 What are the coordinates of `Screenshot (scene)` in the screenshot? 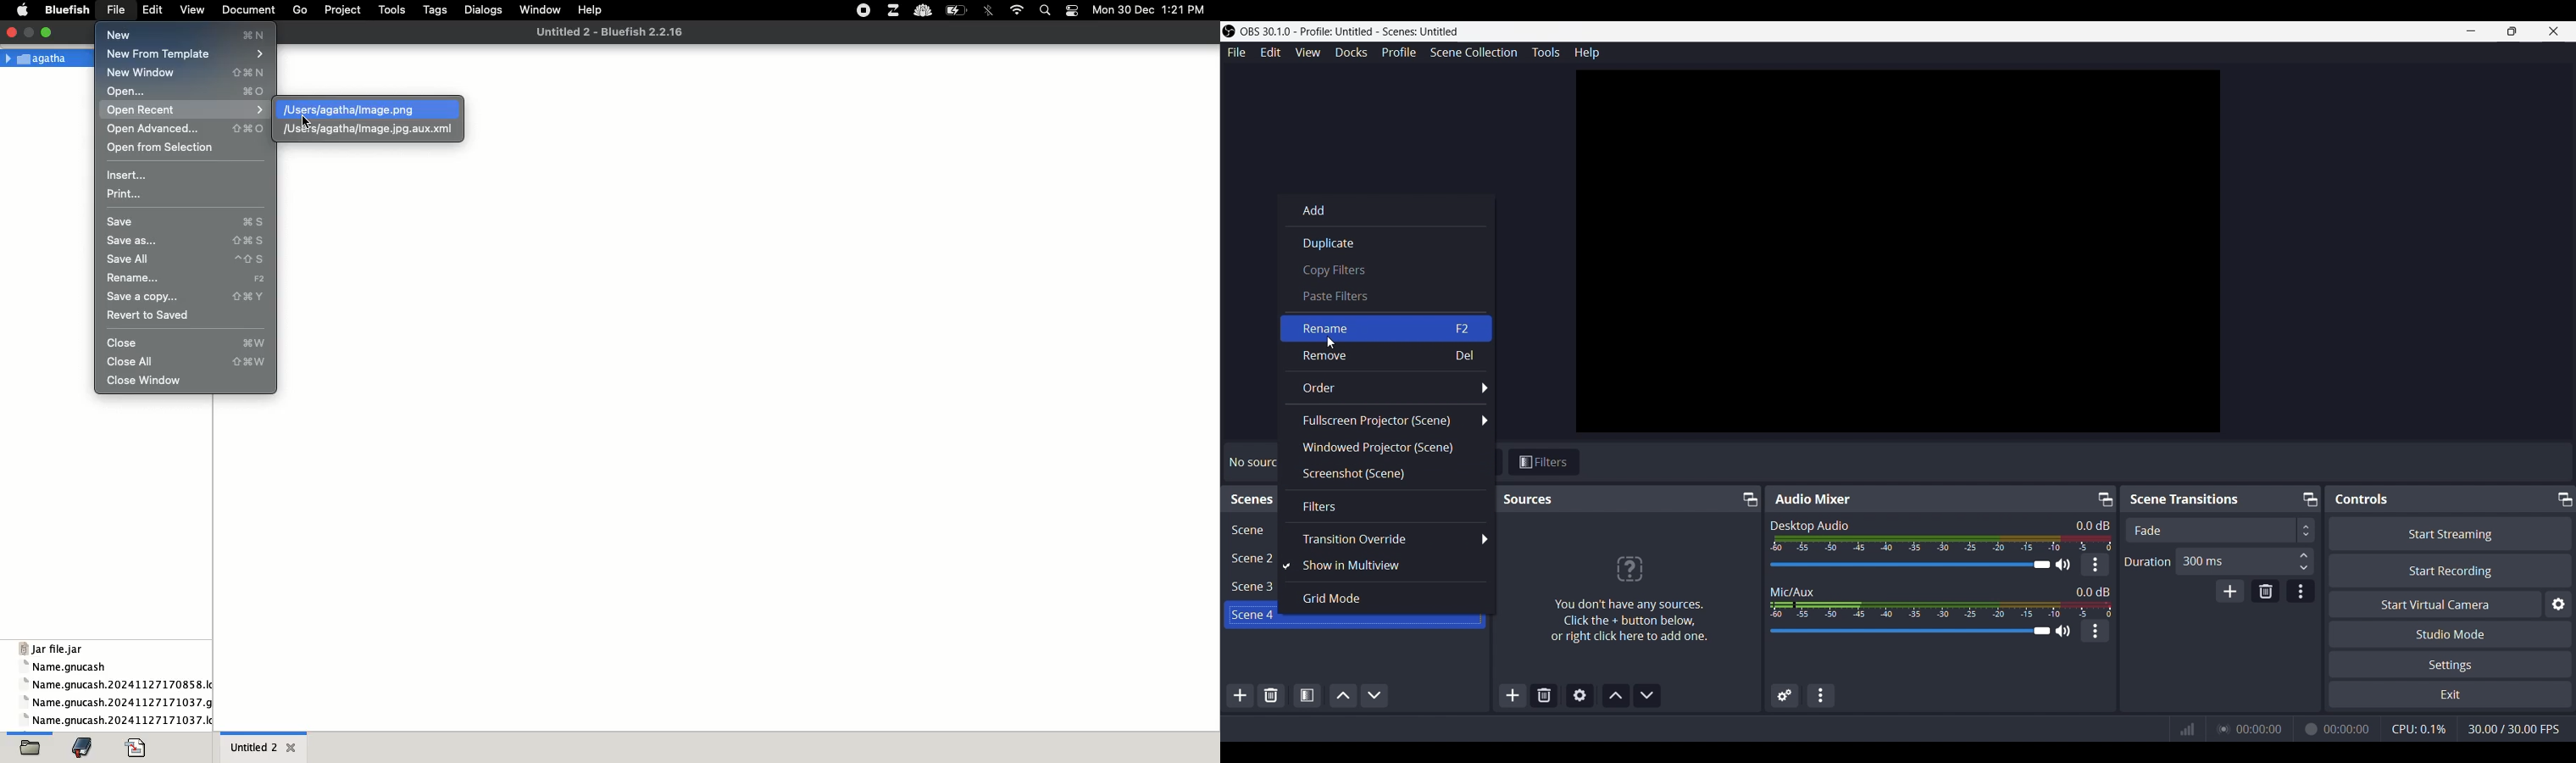 It's located at (1355, 473).